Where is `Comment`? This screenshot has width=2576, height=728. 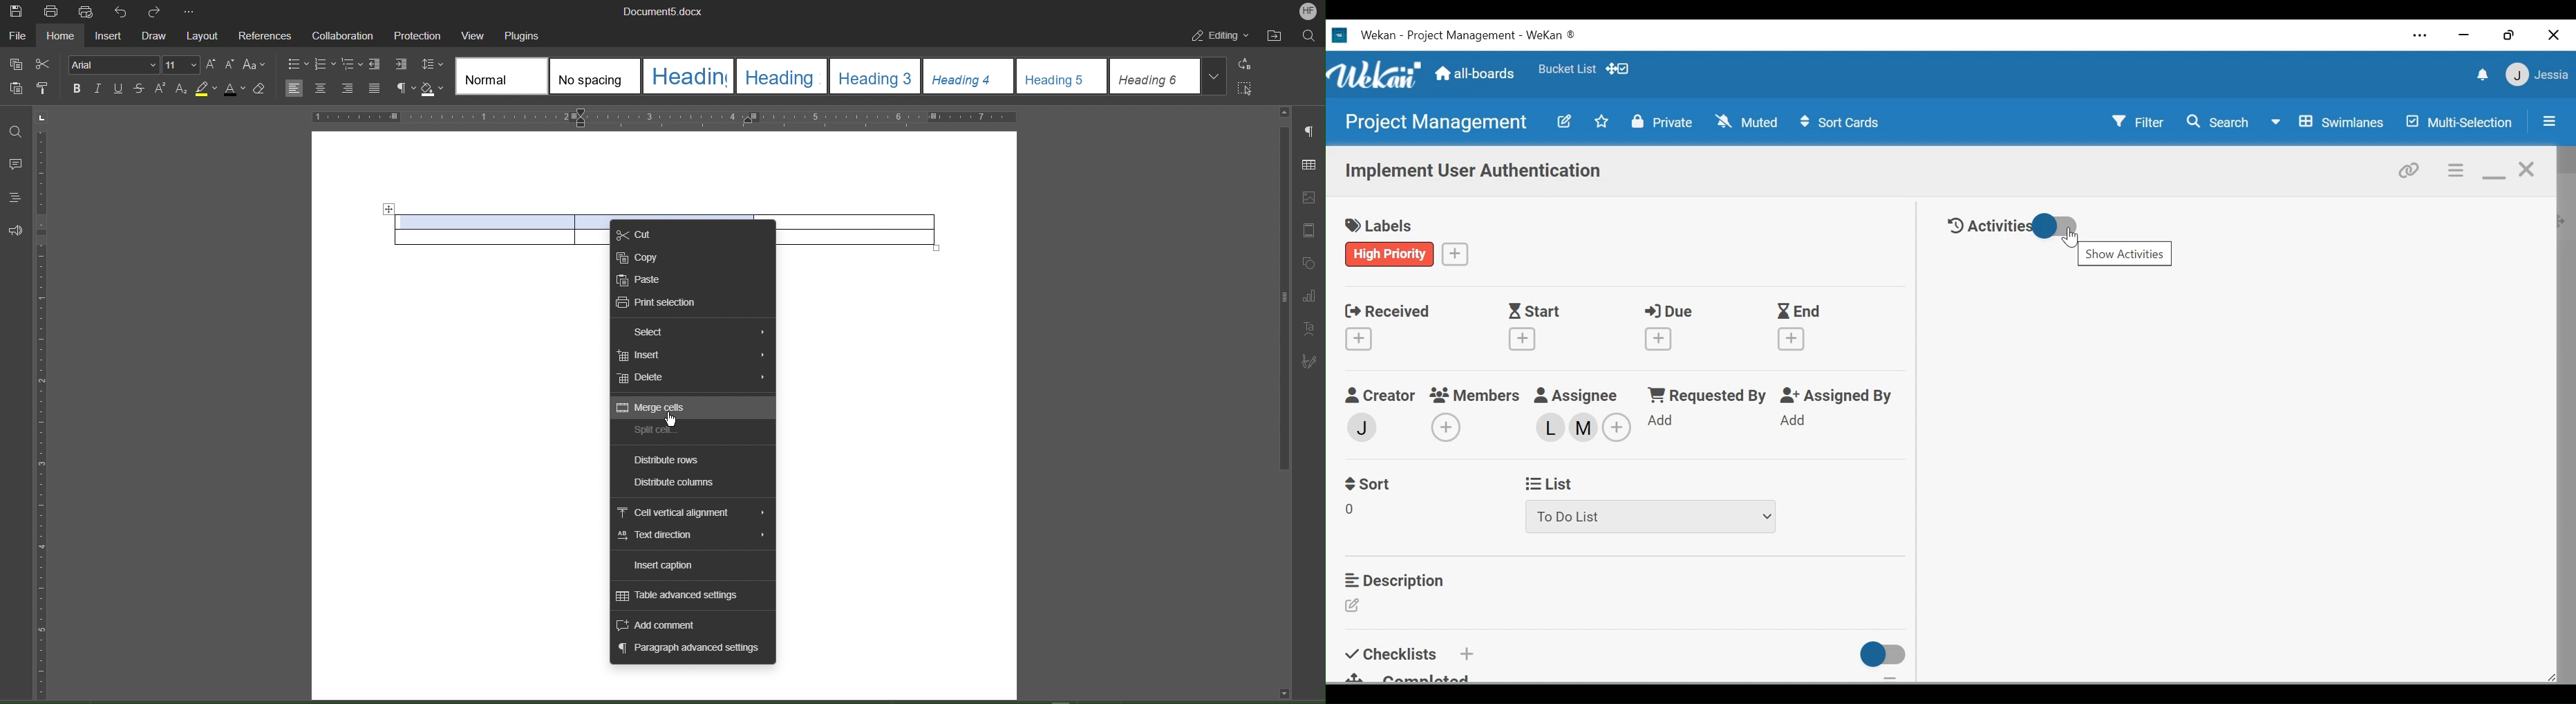
Comment is located at coordinates (17, 165).